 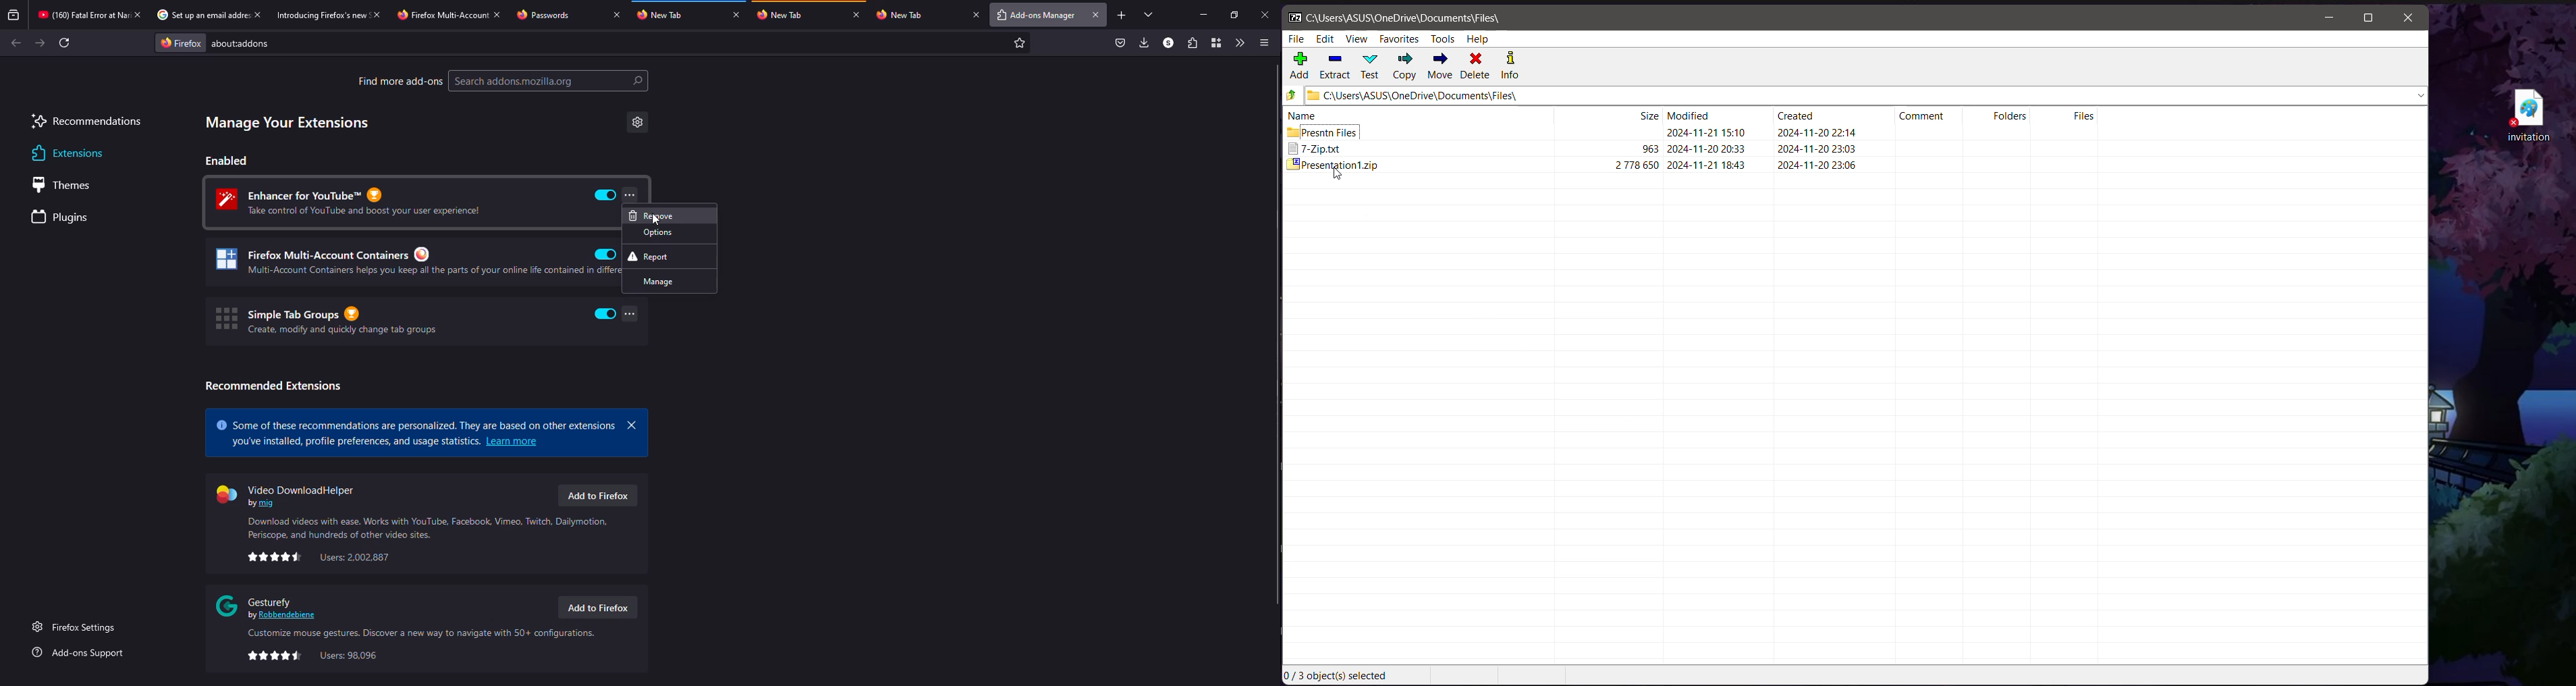 I want to click on Users, so click(x=349, y=656).